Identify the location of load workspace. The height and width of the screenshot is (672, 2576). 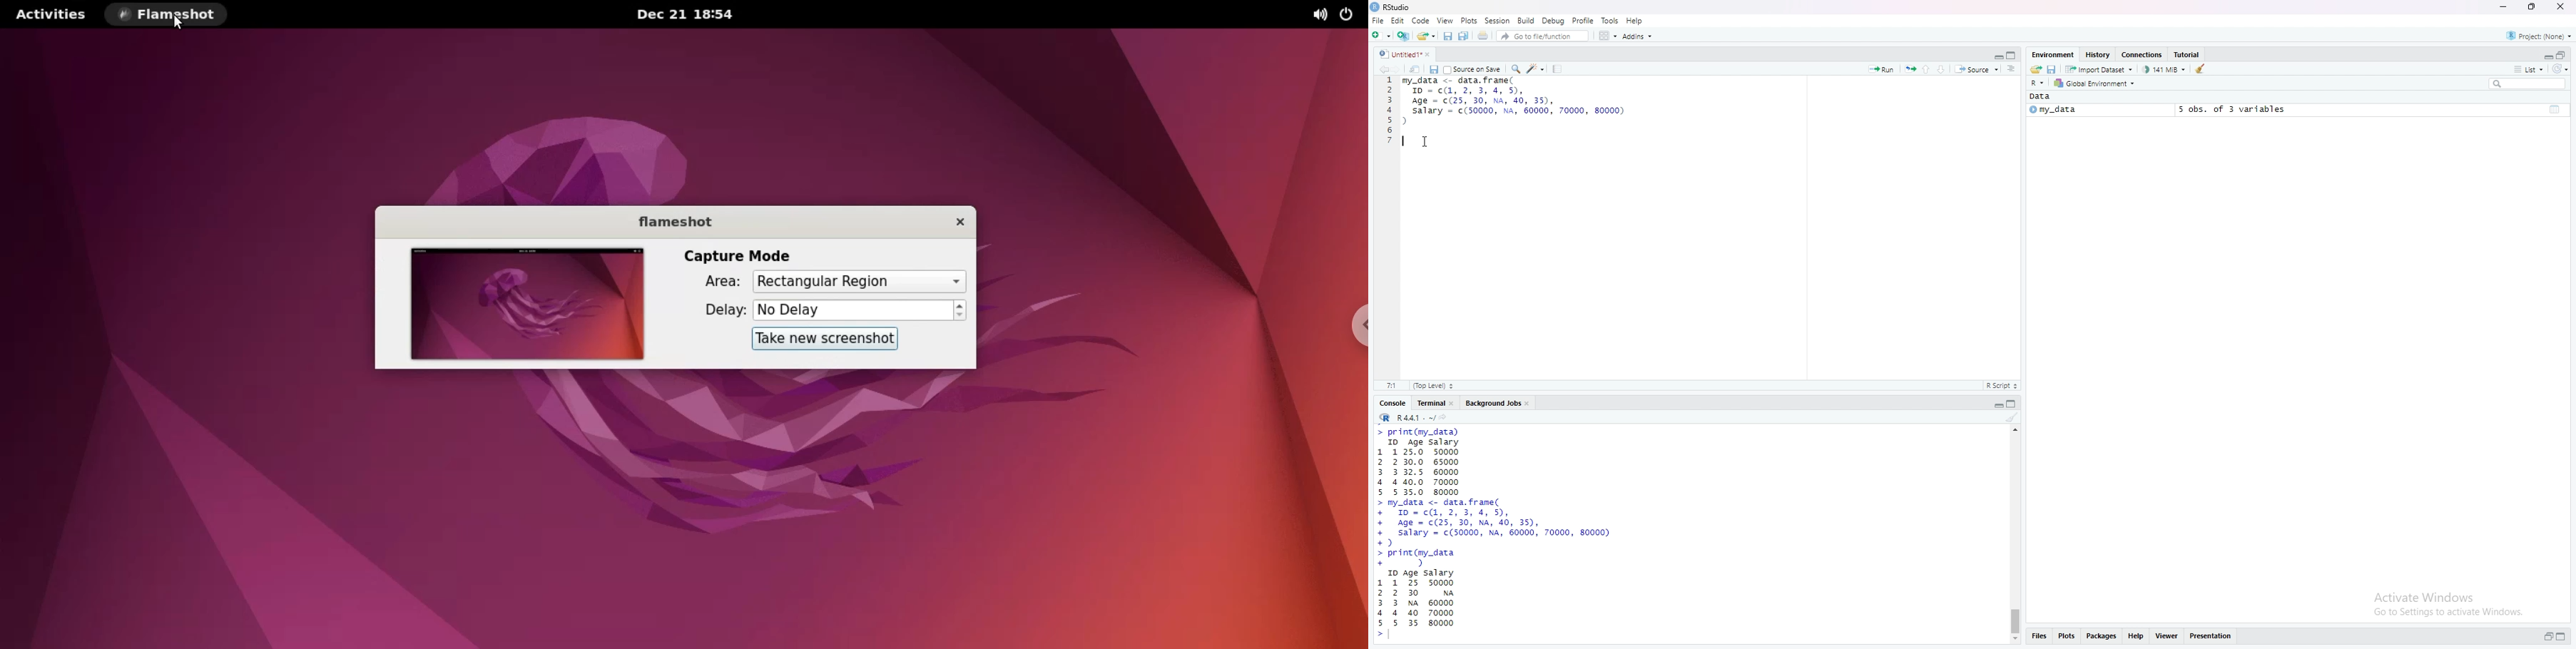
(2035, 70).